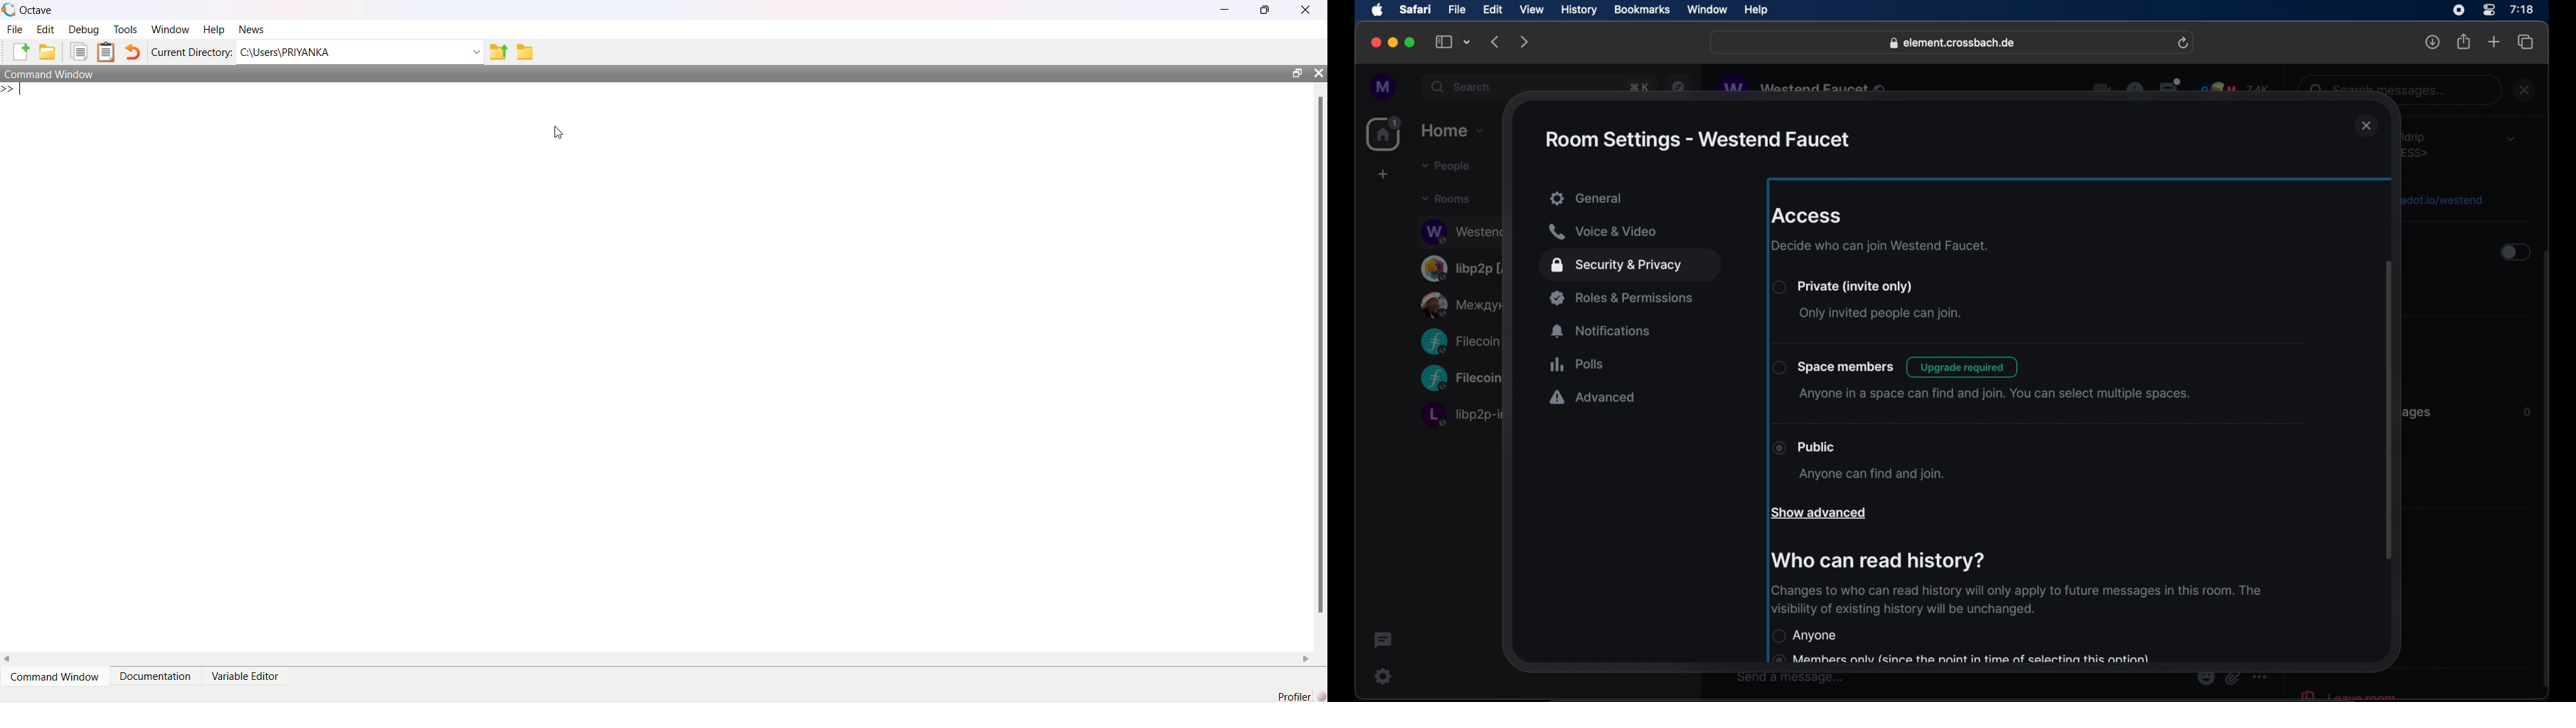 The image size is (2576, 728). I want to click on send a message, so click(1790, 677).